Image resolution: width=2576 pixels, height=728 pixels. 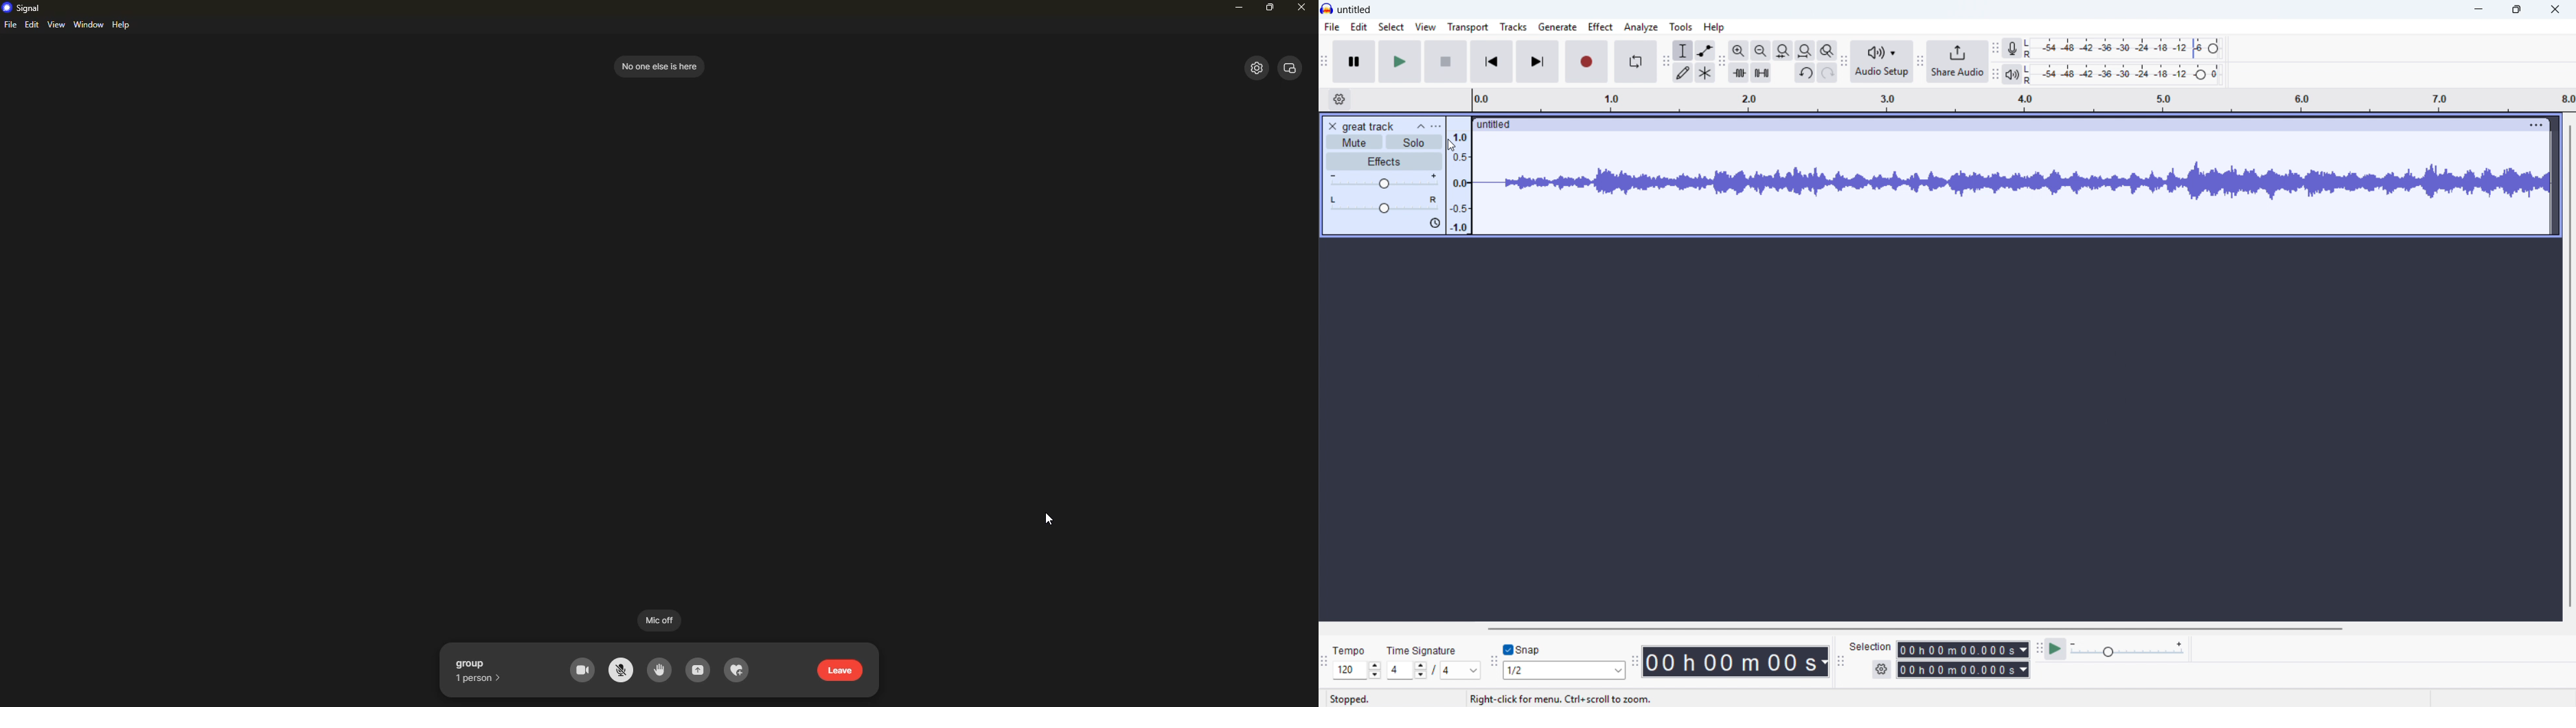 I want to click on Close, so click(x=2555, y=10).